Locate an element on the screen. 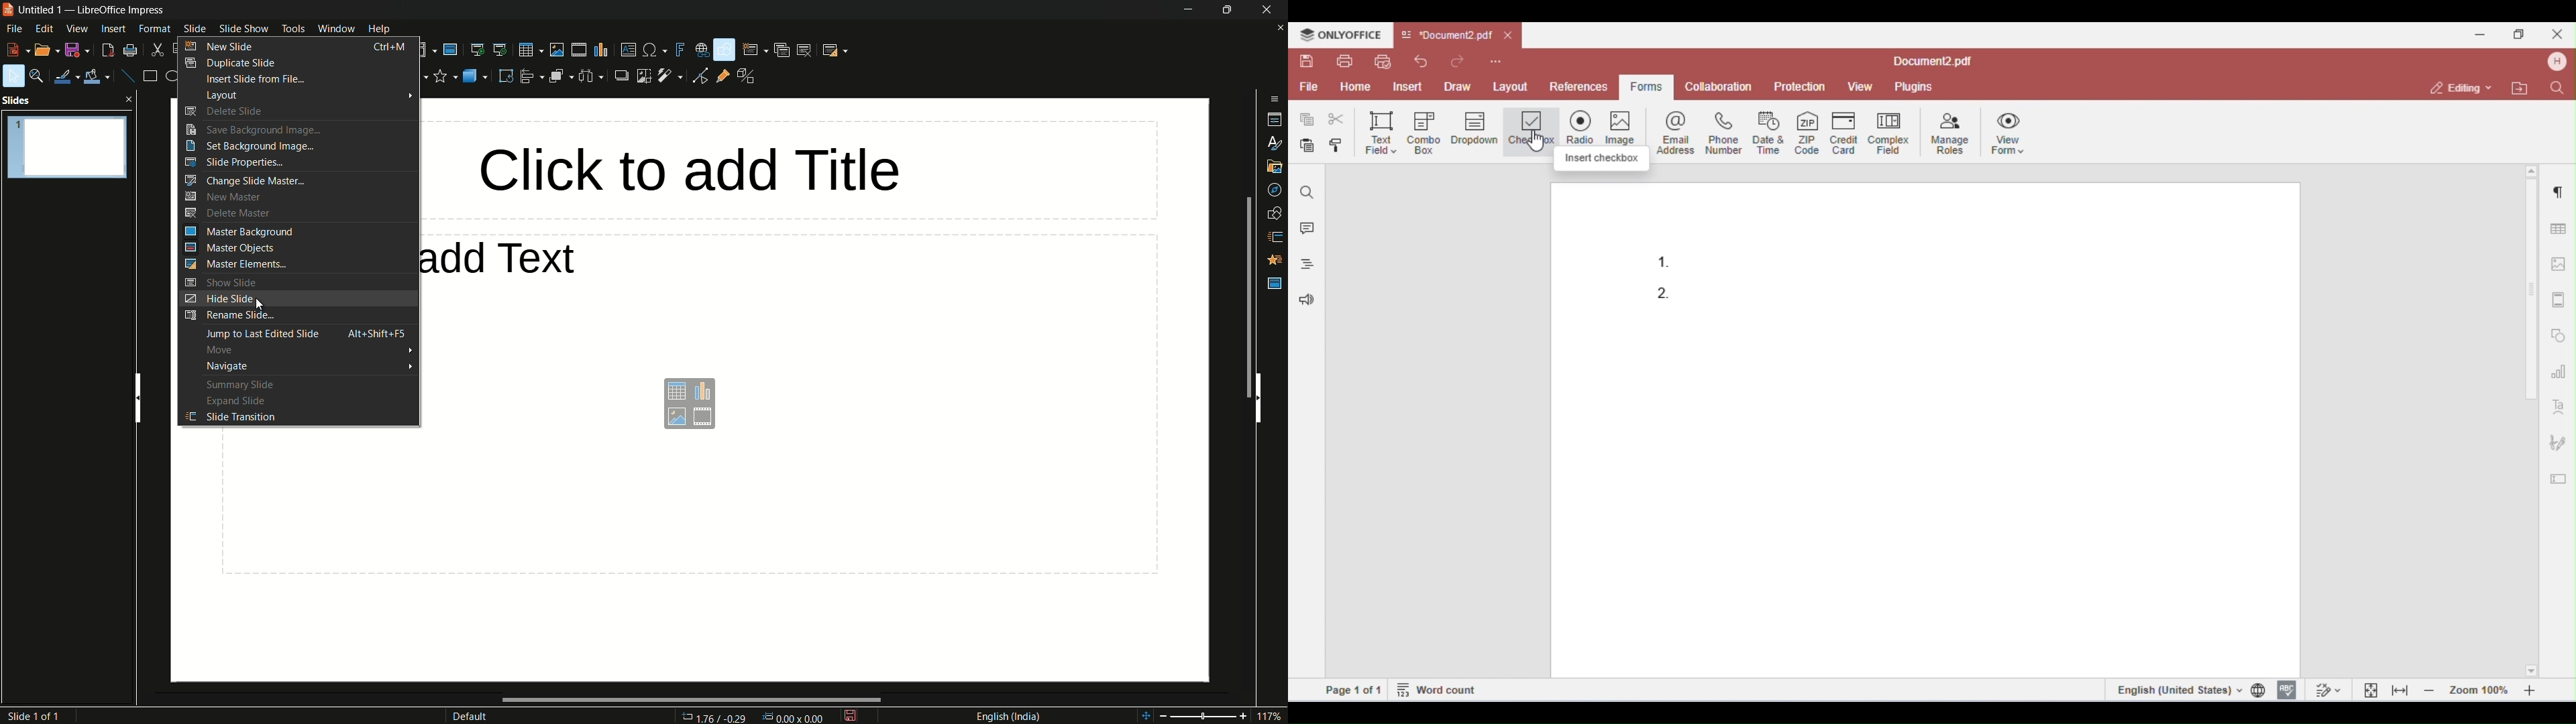 The height and width of the screenshot is (728, 2576). properties is located at coordinates (1273, 120).